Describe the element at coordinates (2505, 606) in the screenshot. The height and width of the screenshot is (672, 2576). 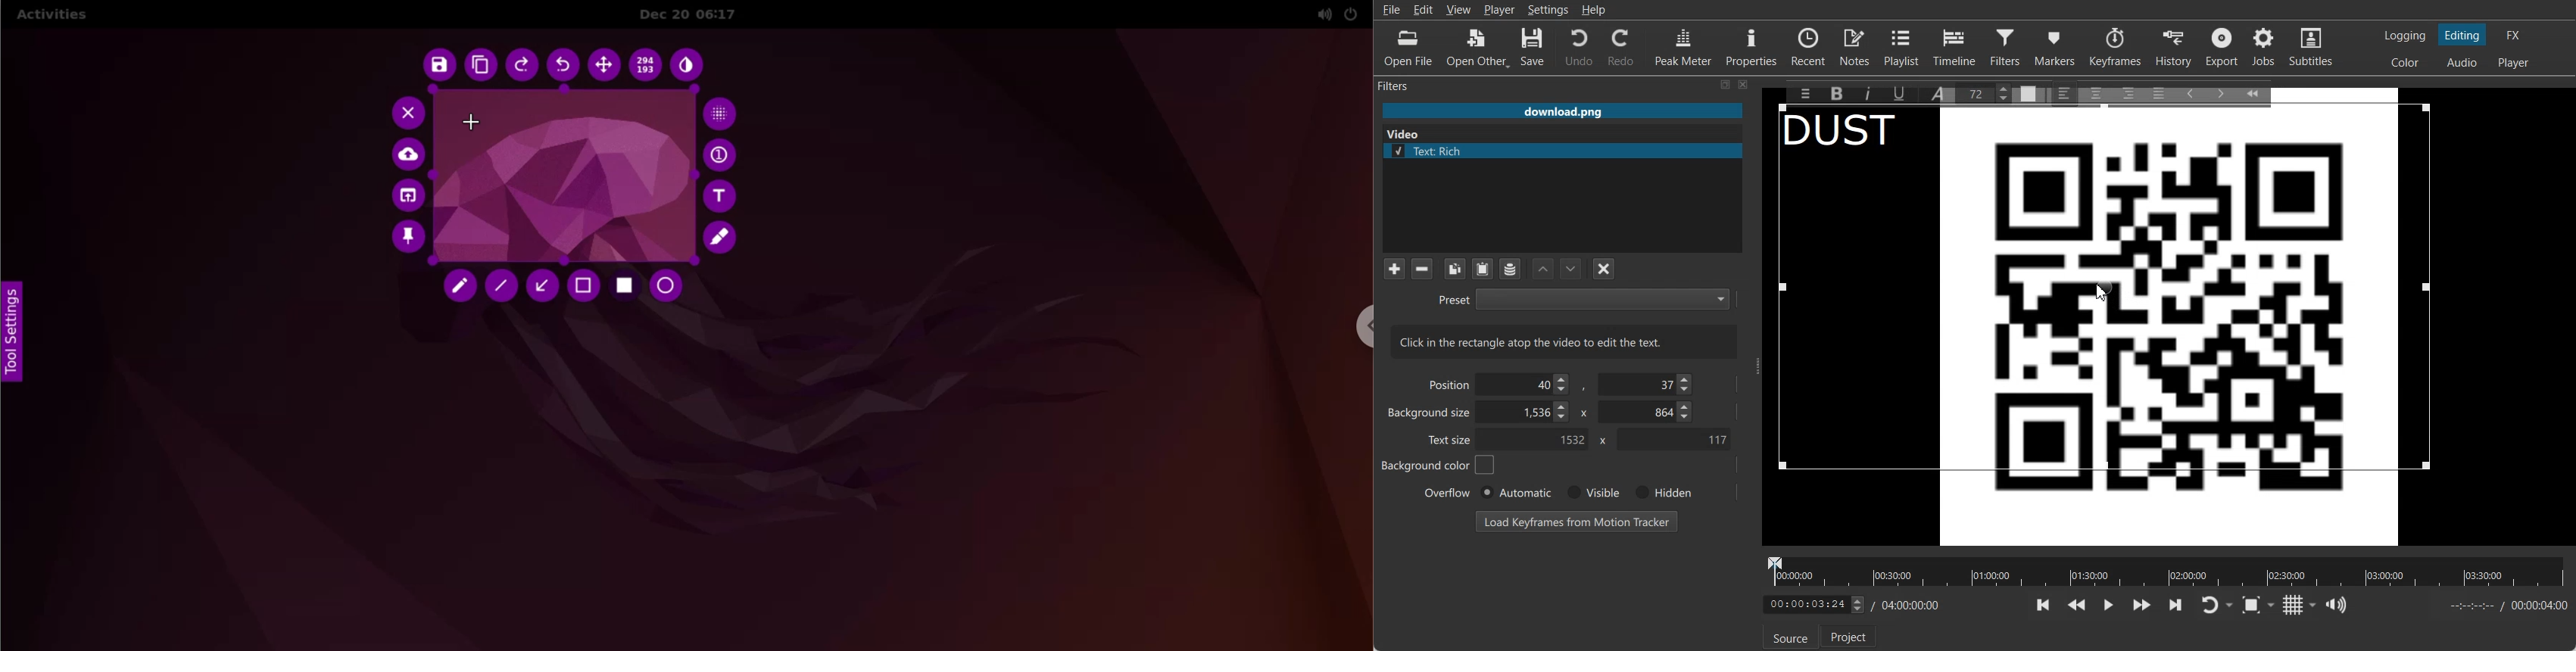
I see `End time ` at that location.